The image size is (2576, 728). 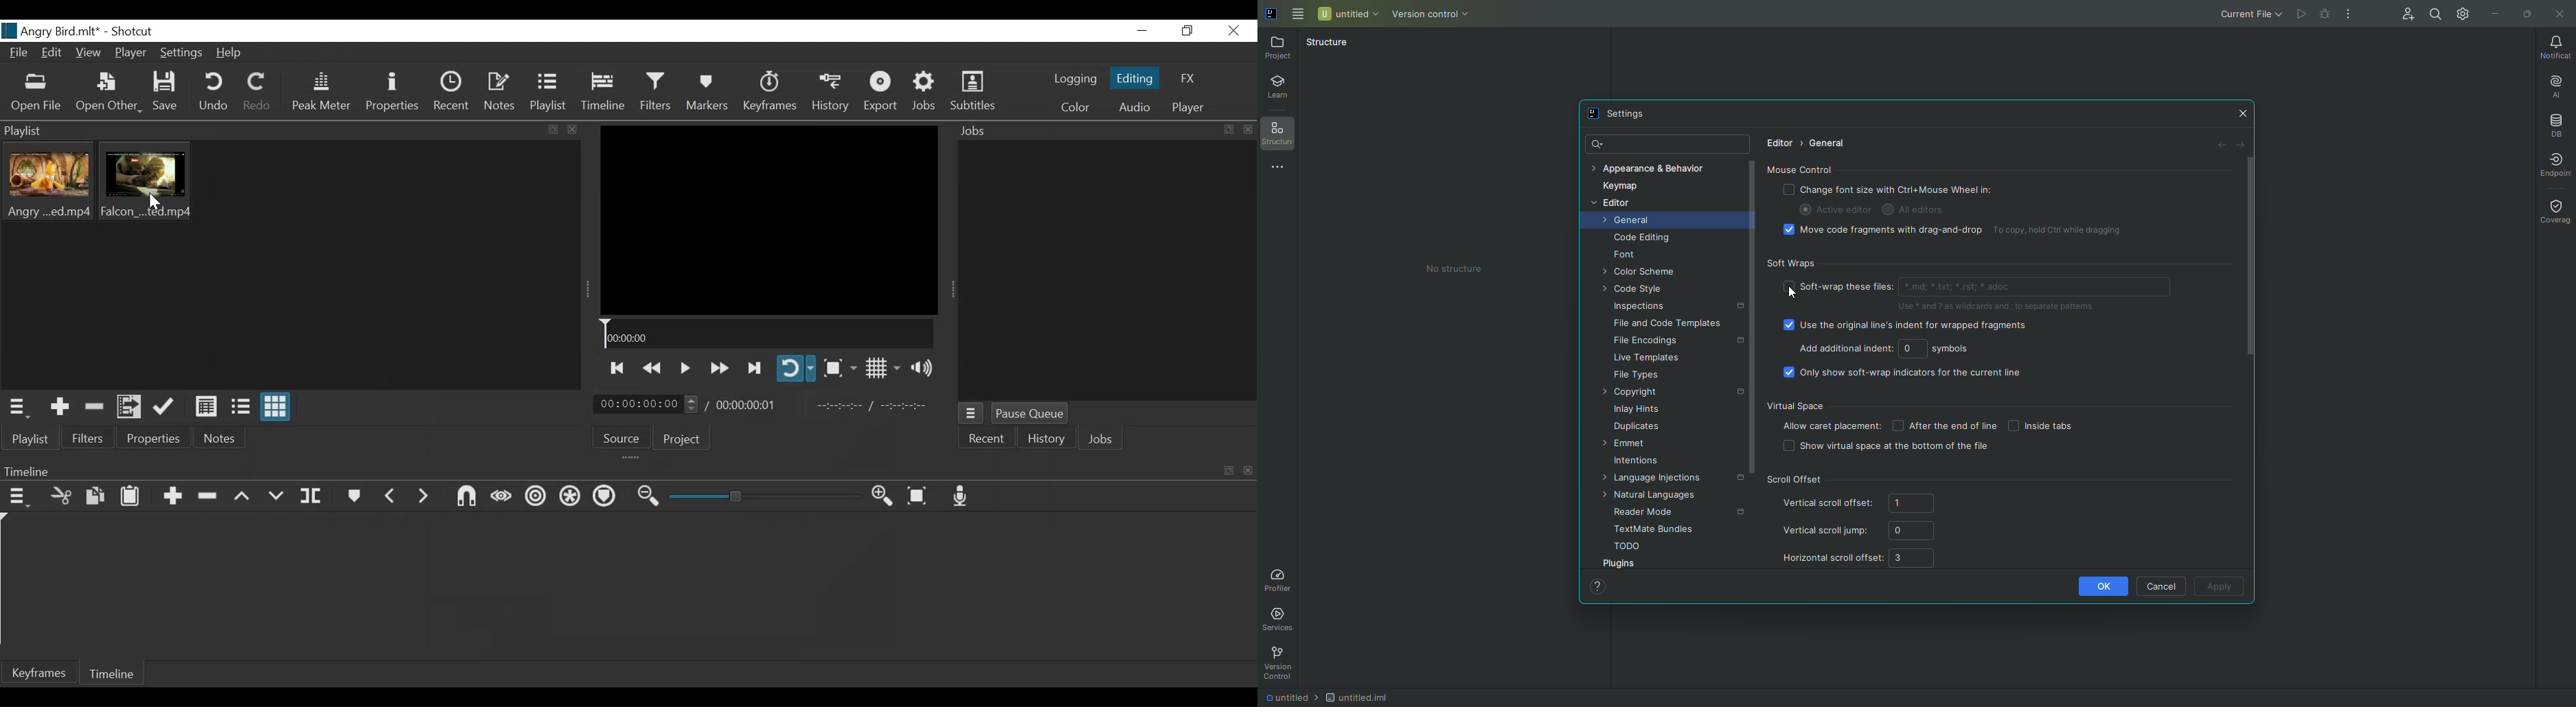 What do you see at coordinates (1075, 81) in the screenshot?
I see `logging` at bounding box center [1075, 81].